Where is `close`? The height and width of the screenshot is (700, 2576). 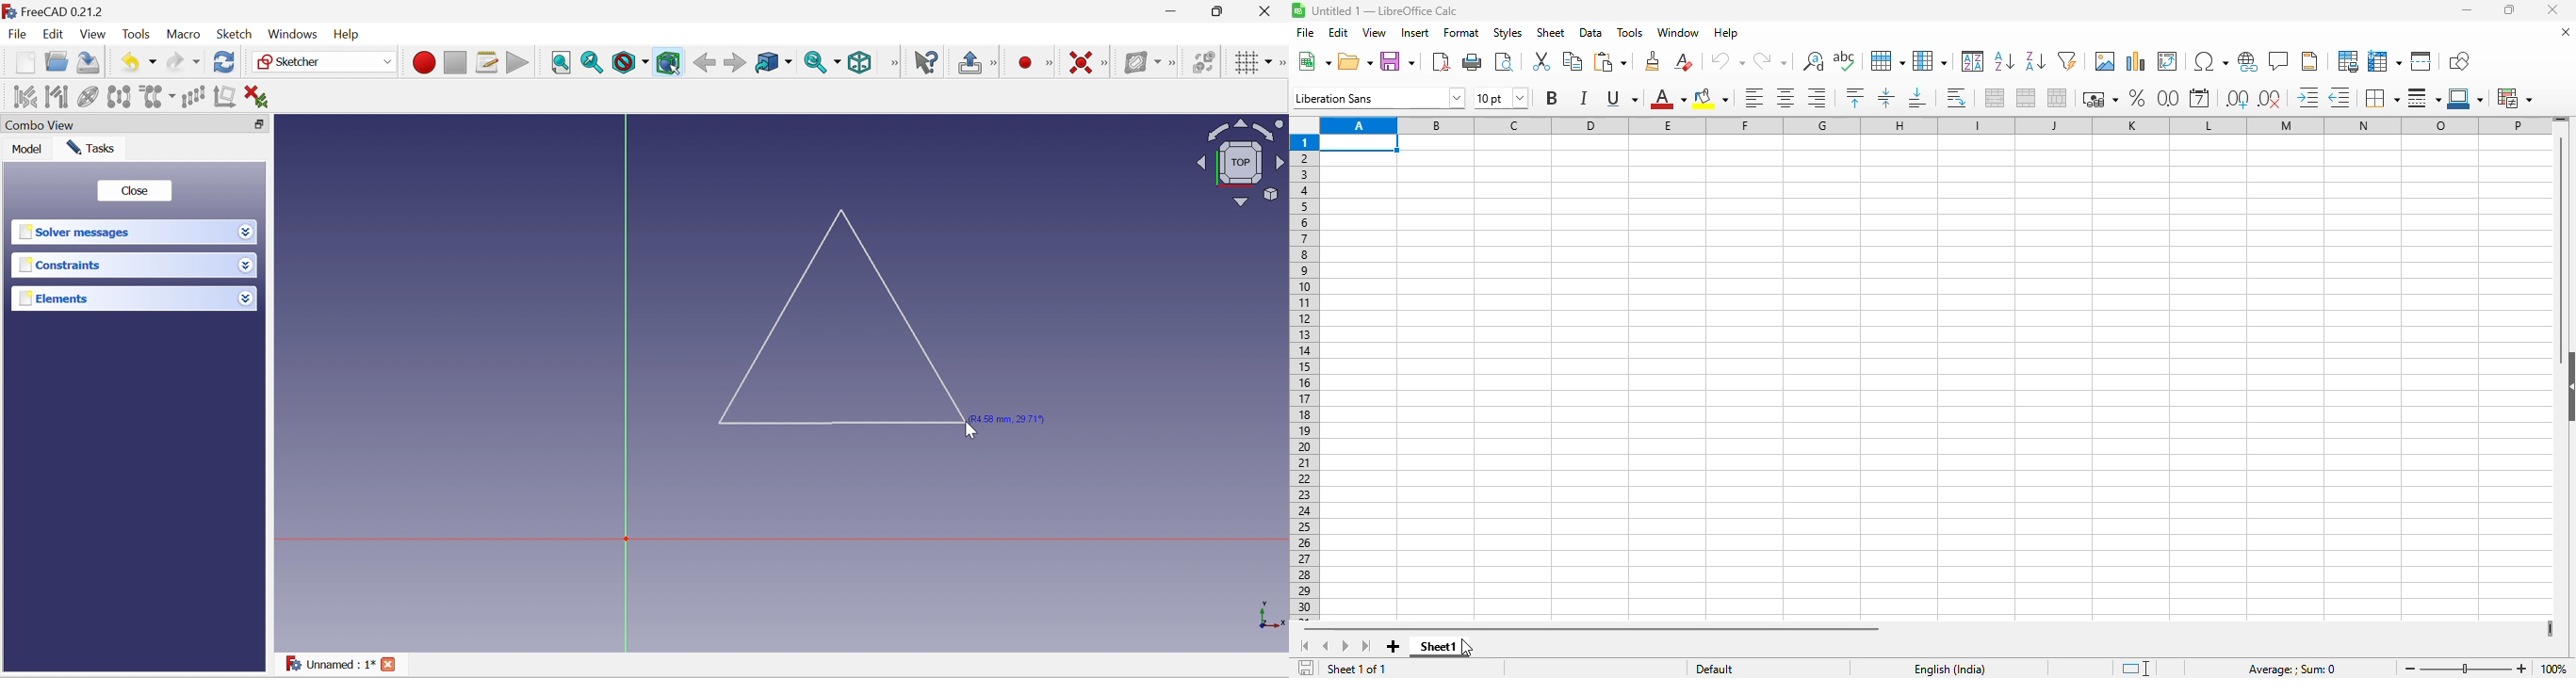
close is located at coordinates (2552, 9).